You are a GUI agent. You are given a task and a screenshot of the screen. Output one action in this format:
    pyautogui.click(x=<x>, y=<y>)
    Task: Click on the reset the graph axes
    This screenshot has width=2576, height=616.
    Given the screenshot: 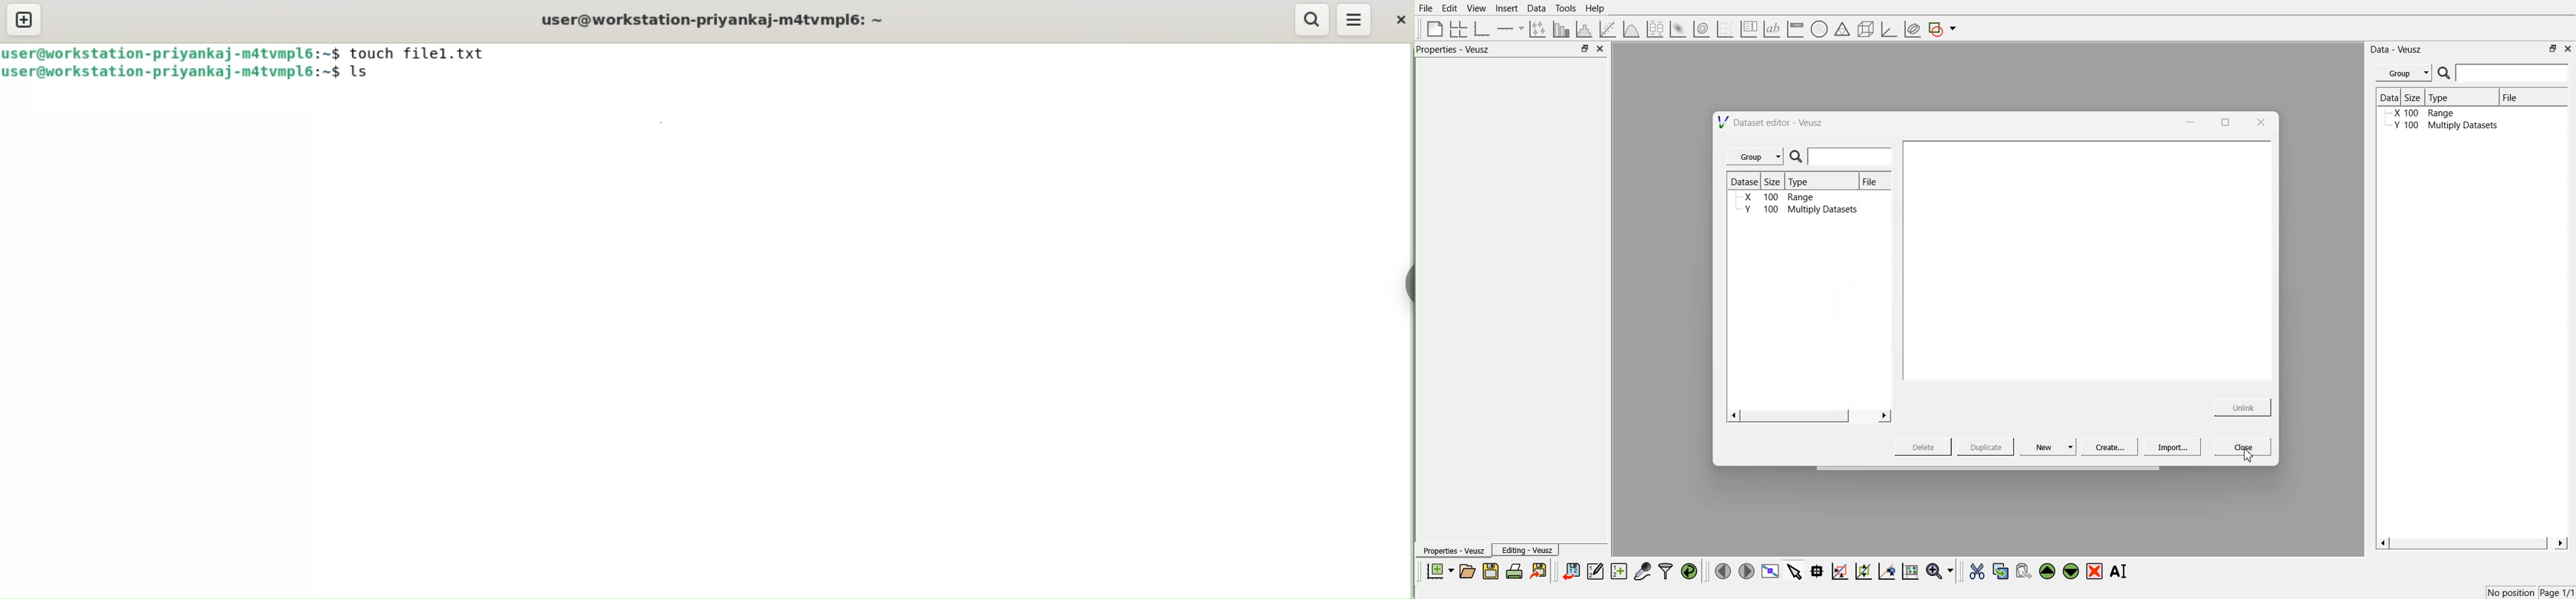 What is the action you would take?
    pyautogui.click(x=1910, y=572)
    